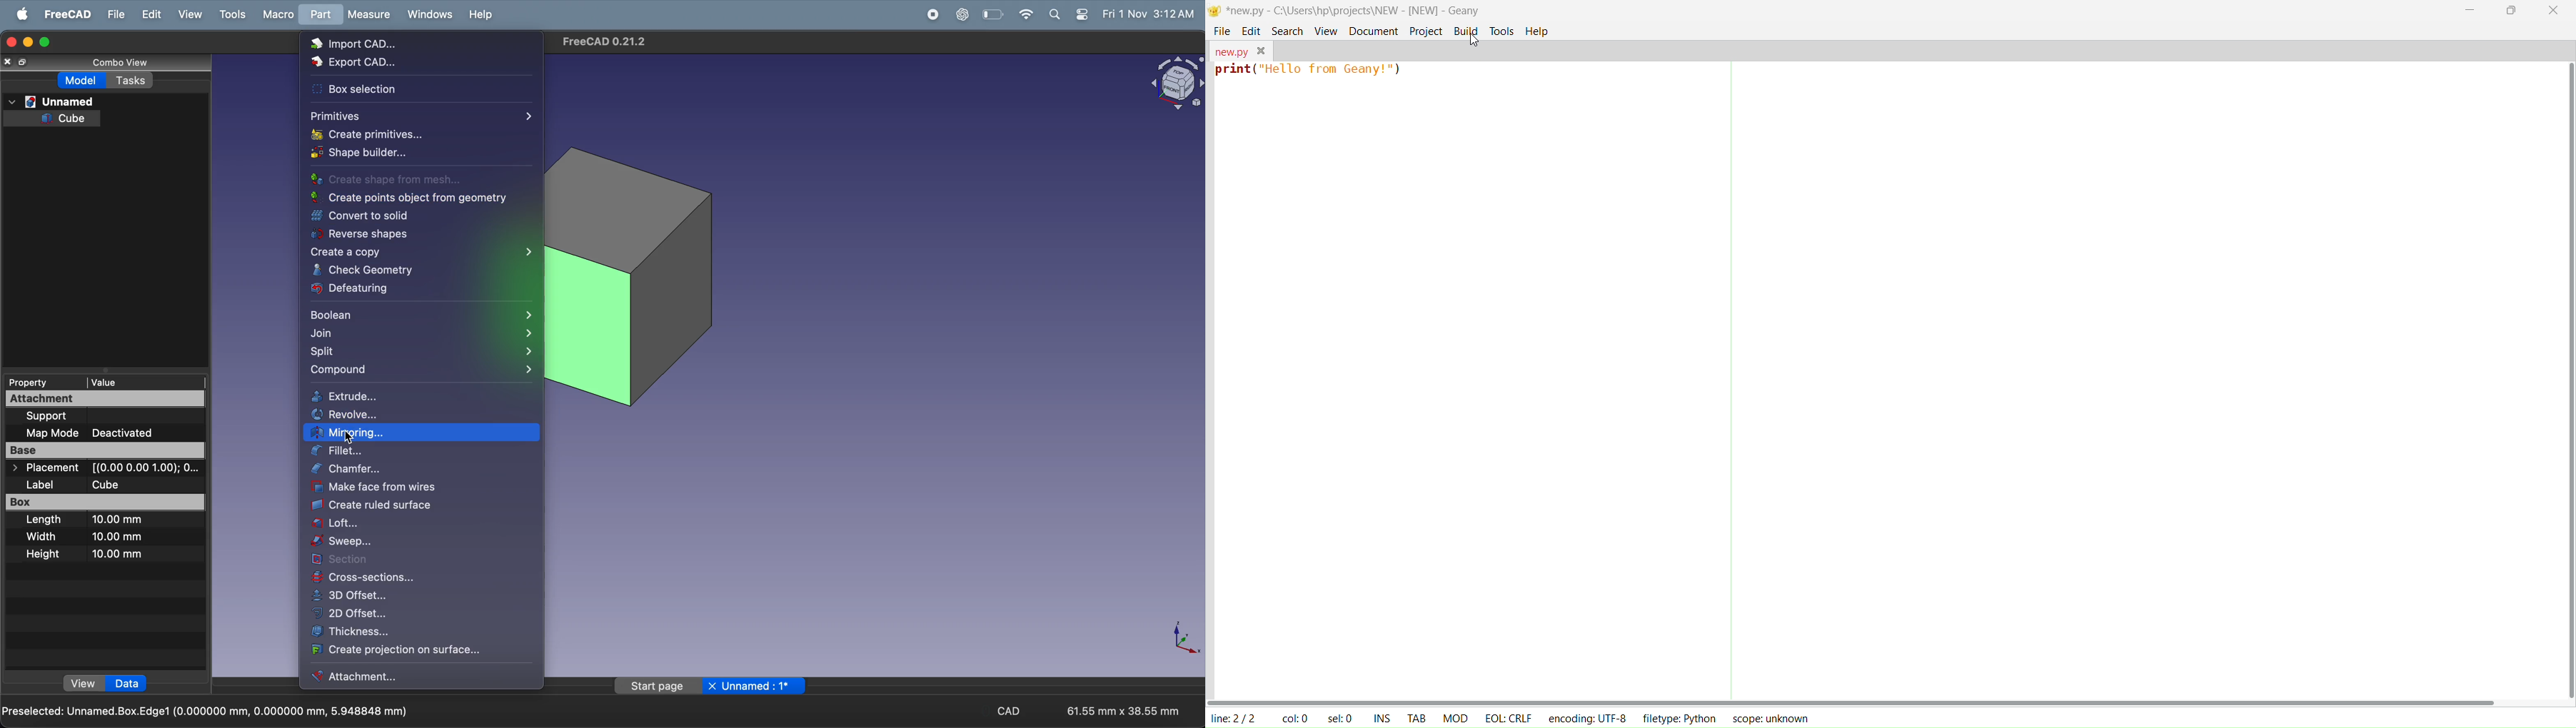 The image size is (2576, 728). Describe the element at coordinates (10, 61) in the screenshot. I see `close` at that location.